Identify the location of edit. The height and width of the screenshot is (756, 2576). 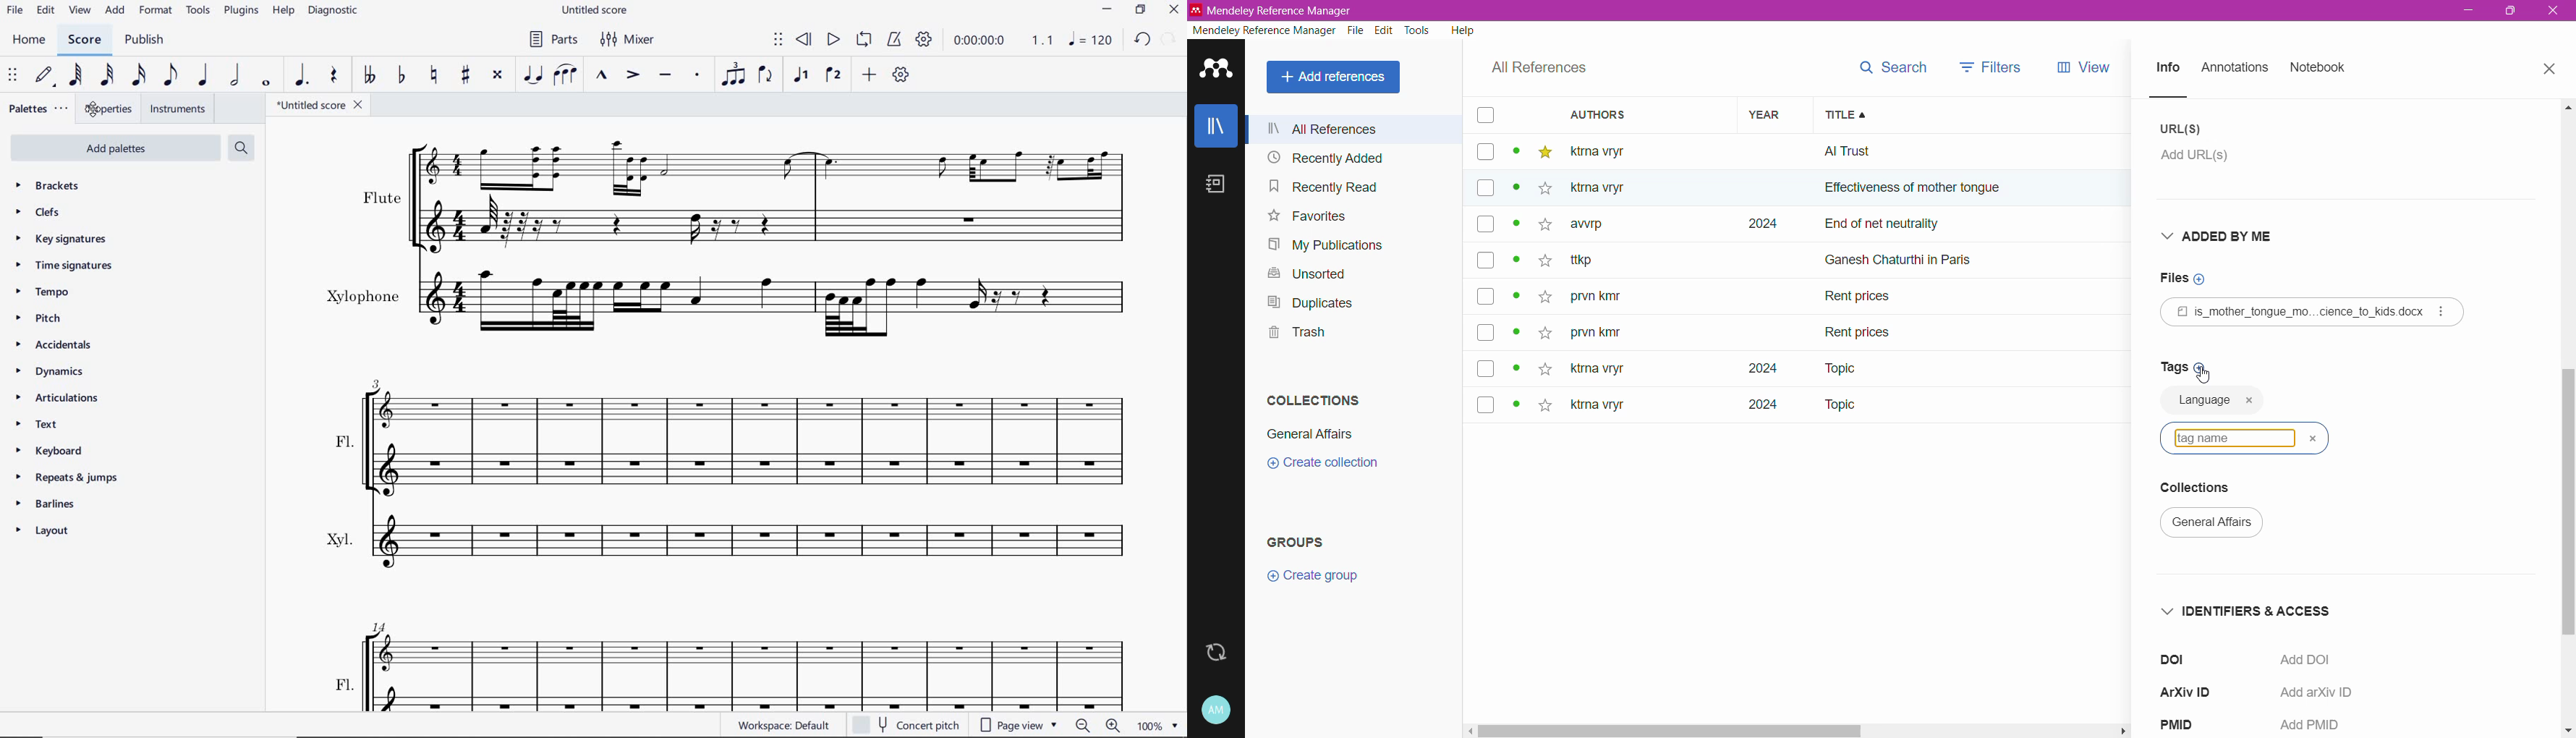
(45, 11).